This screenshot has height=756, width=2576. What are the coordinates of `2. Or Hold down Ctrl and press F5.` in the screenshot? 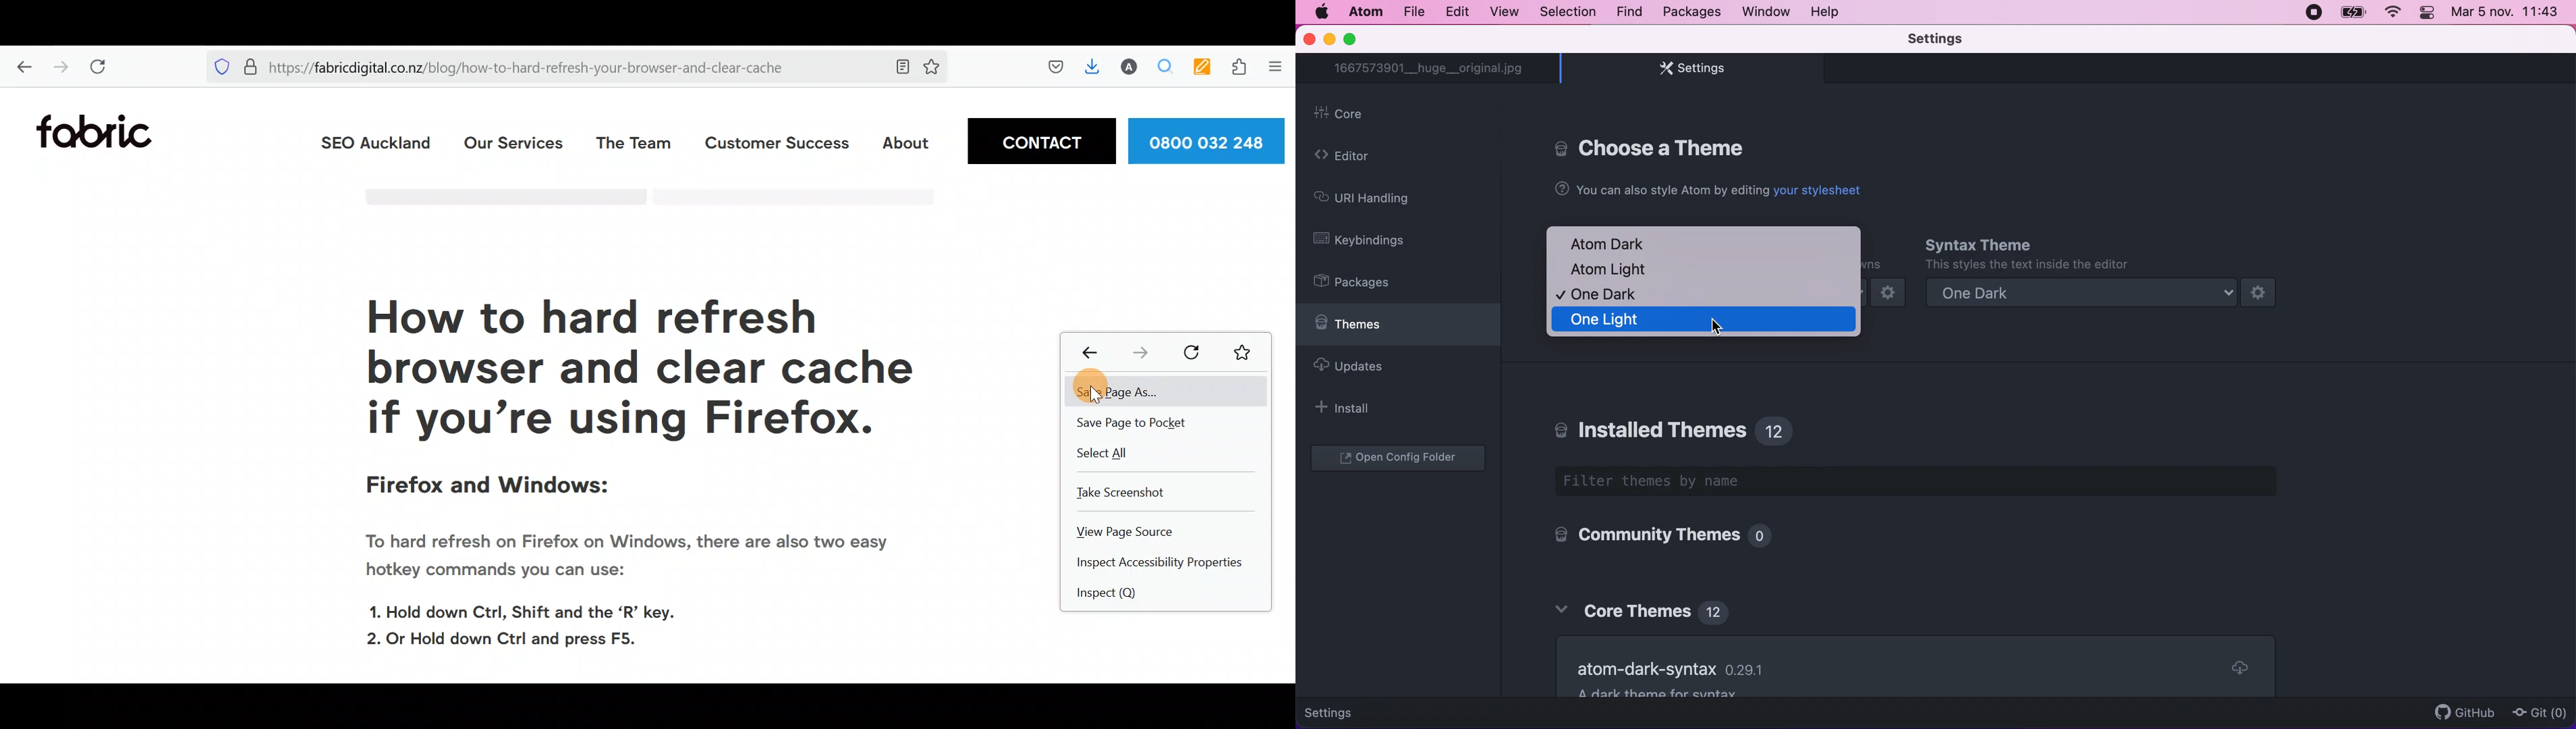 It's located at (510, 638).